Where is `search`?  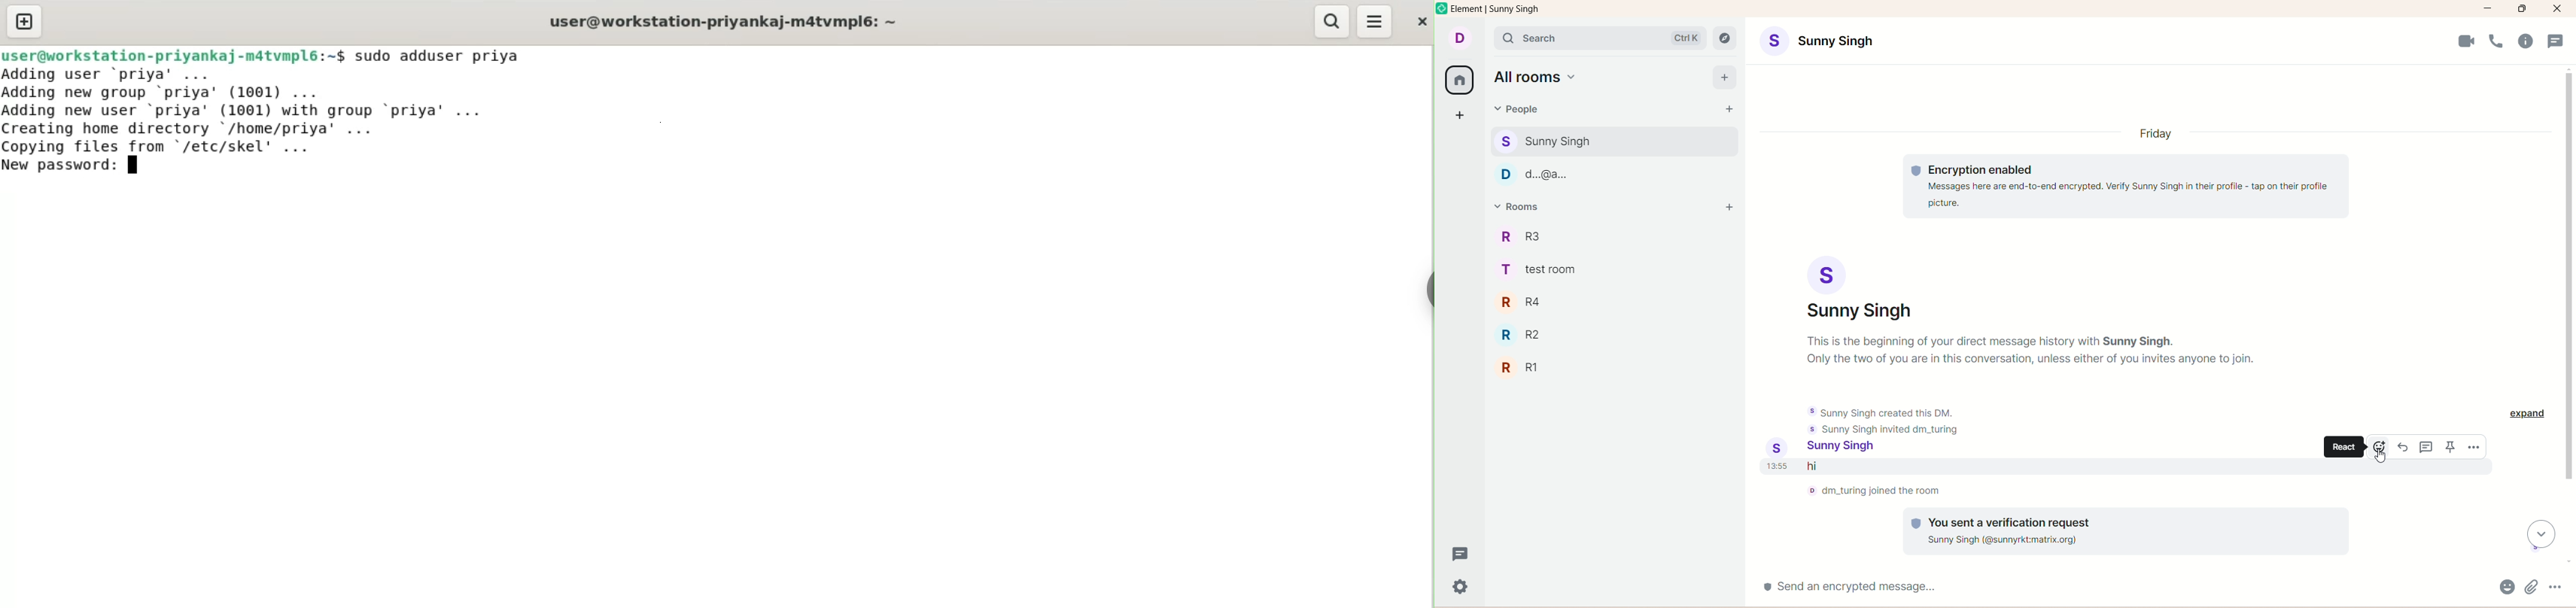 search is located at coordinates (1600, 38).